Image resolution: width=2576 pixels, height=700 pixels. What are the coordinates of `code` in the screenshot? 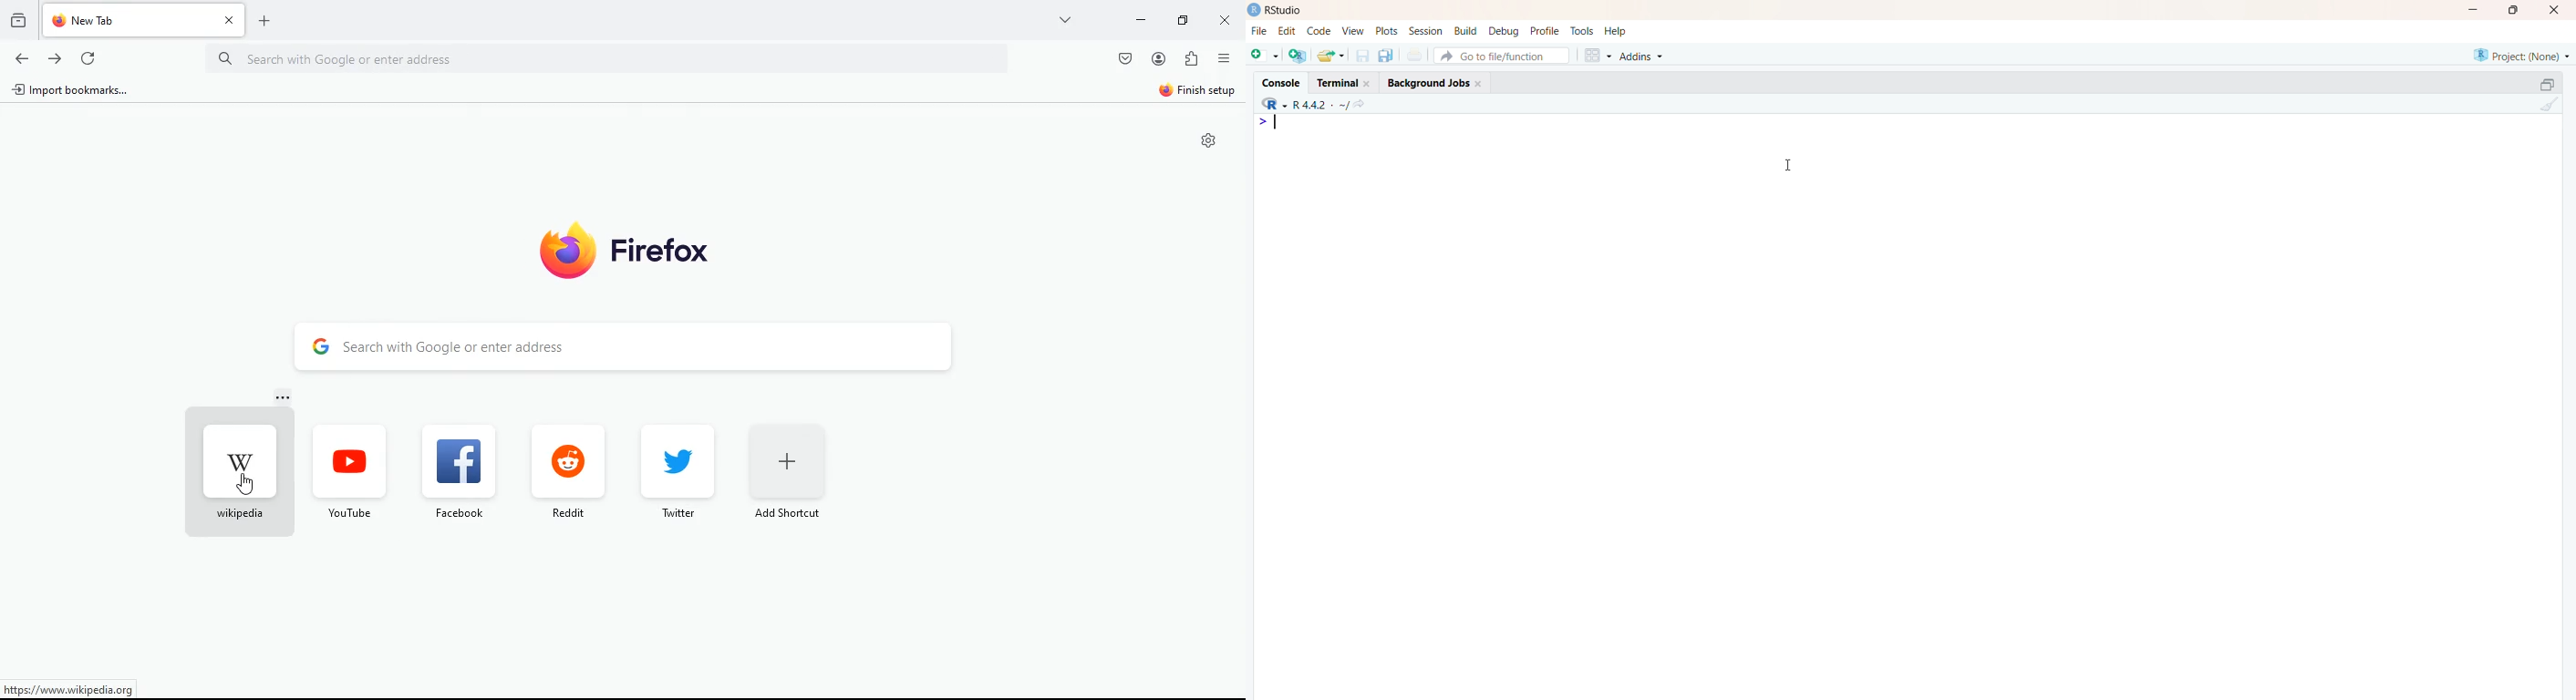 It's located at (1318, 31).